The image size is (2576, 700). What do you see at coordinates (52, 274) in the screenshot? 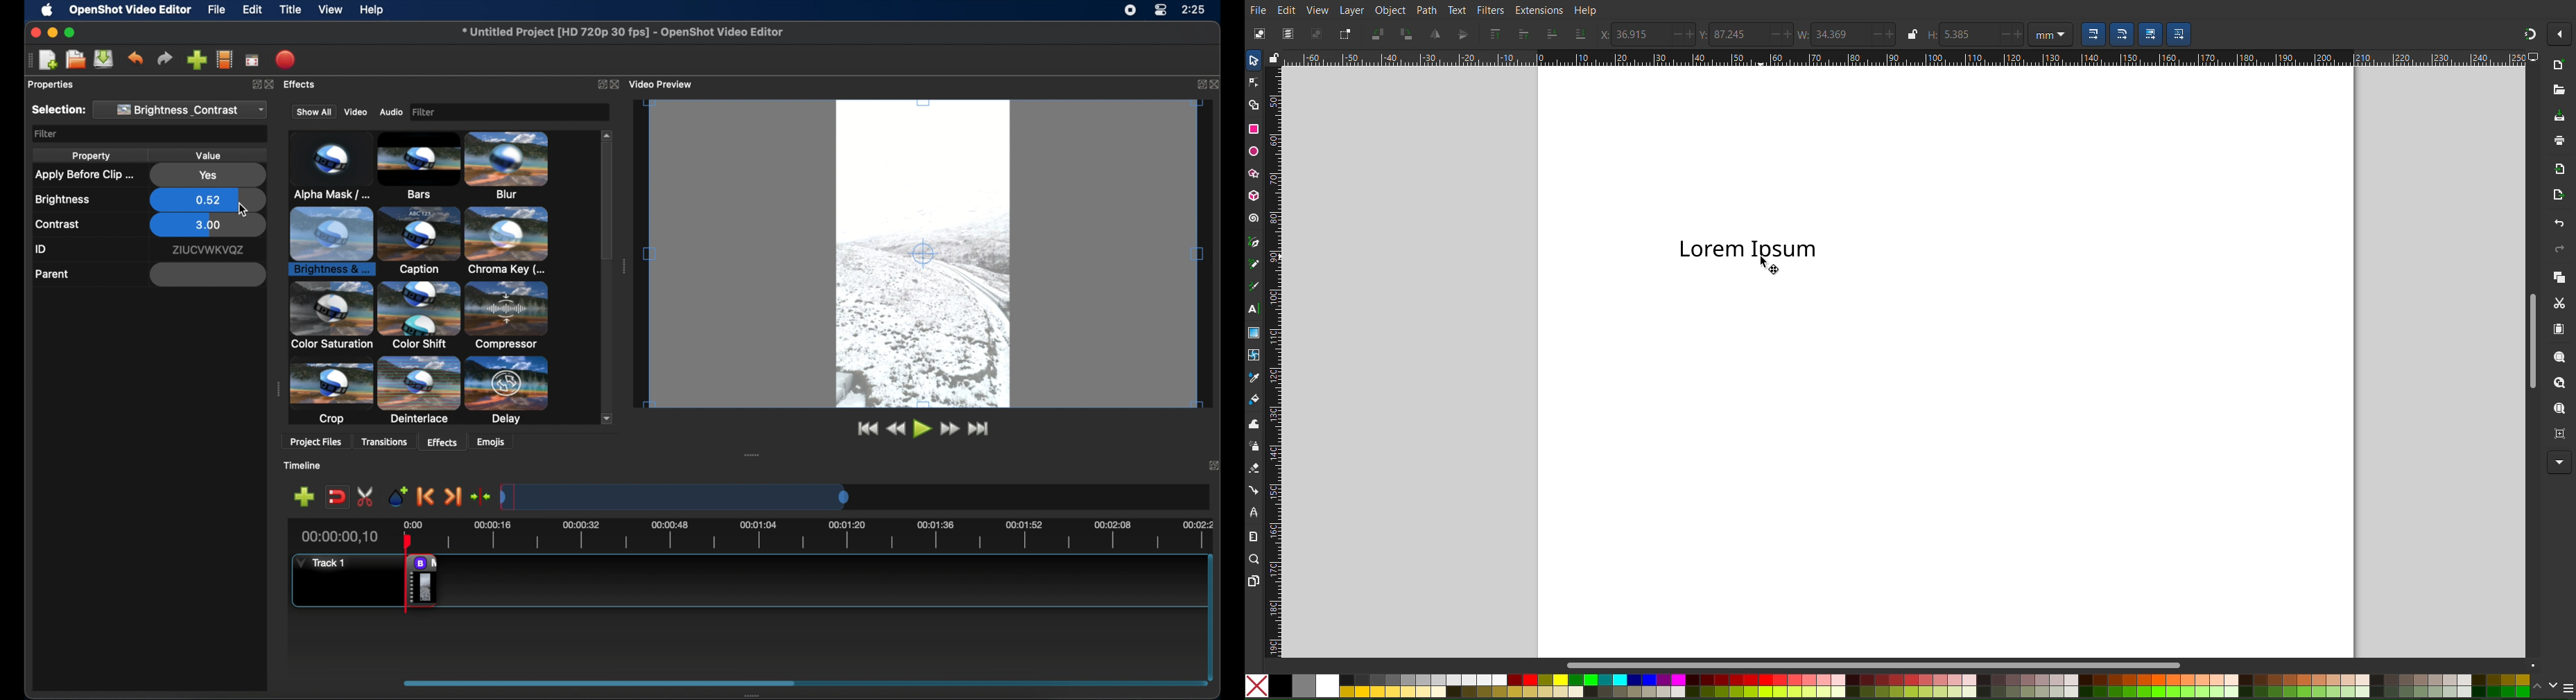
I see `parent` at bounding box center [52, 274].